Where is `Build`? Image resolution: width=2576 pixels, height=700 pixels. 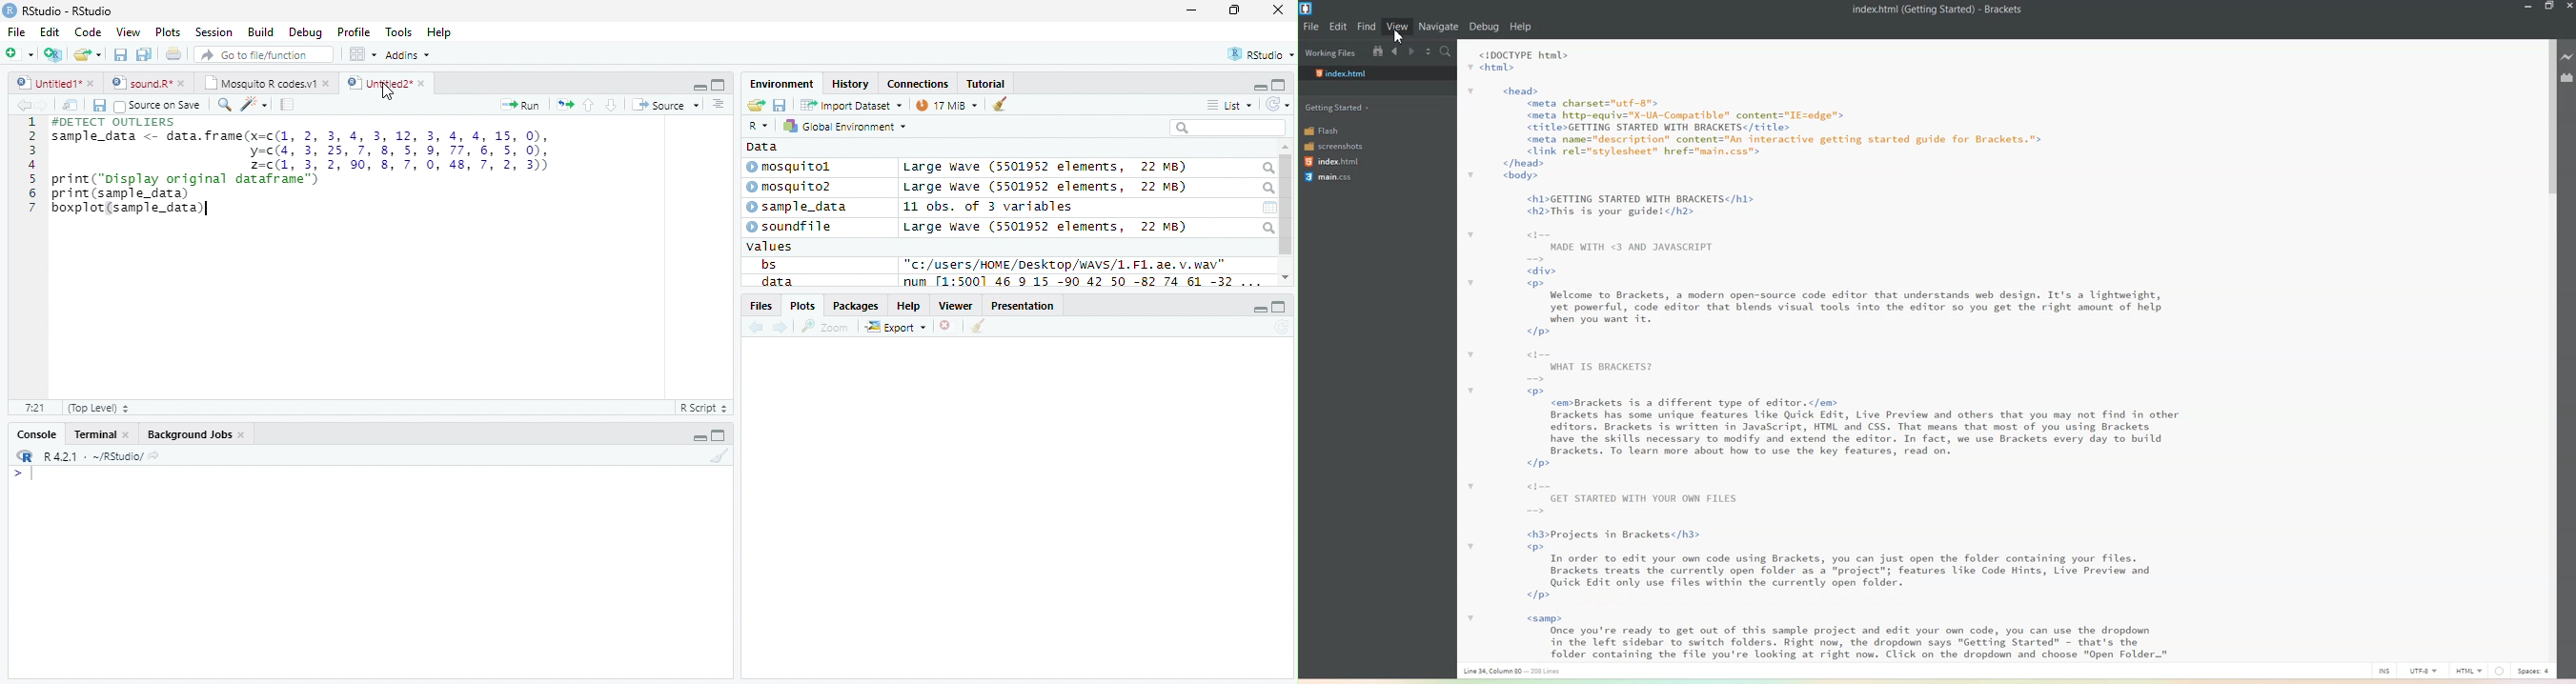 Build is located at coordinates (261, 31).